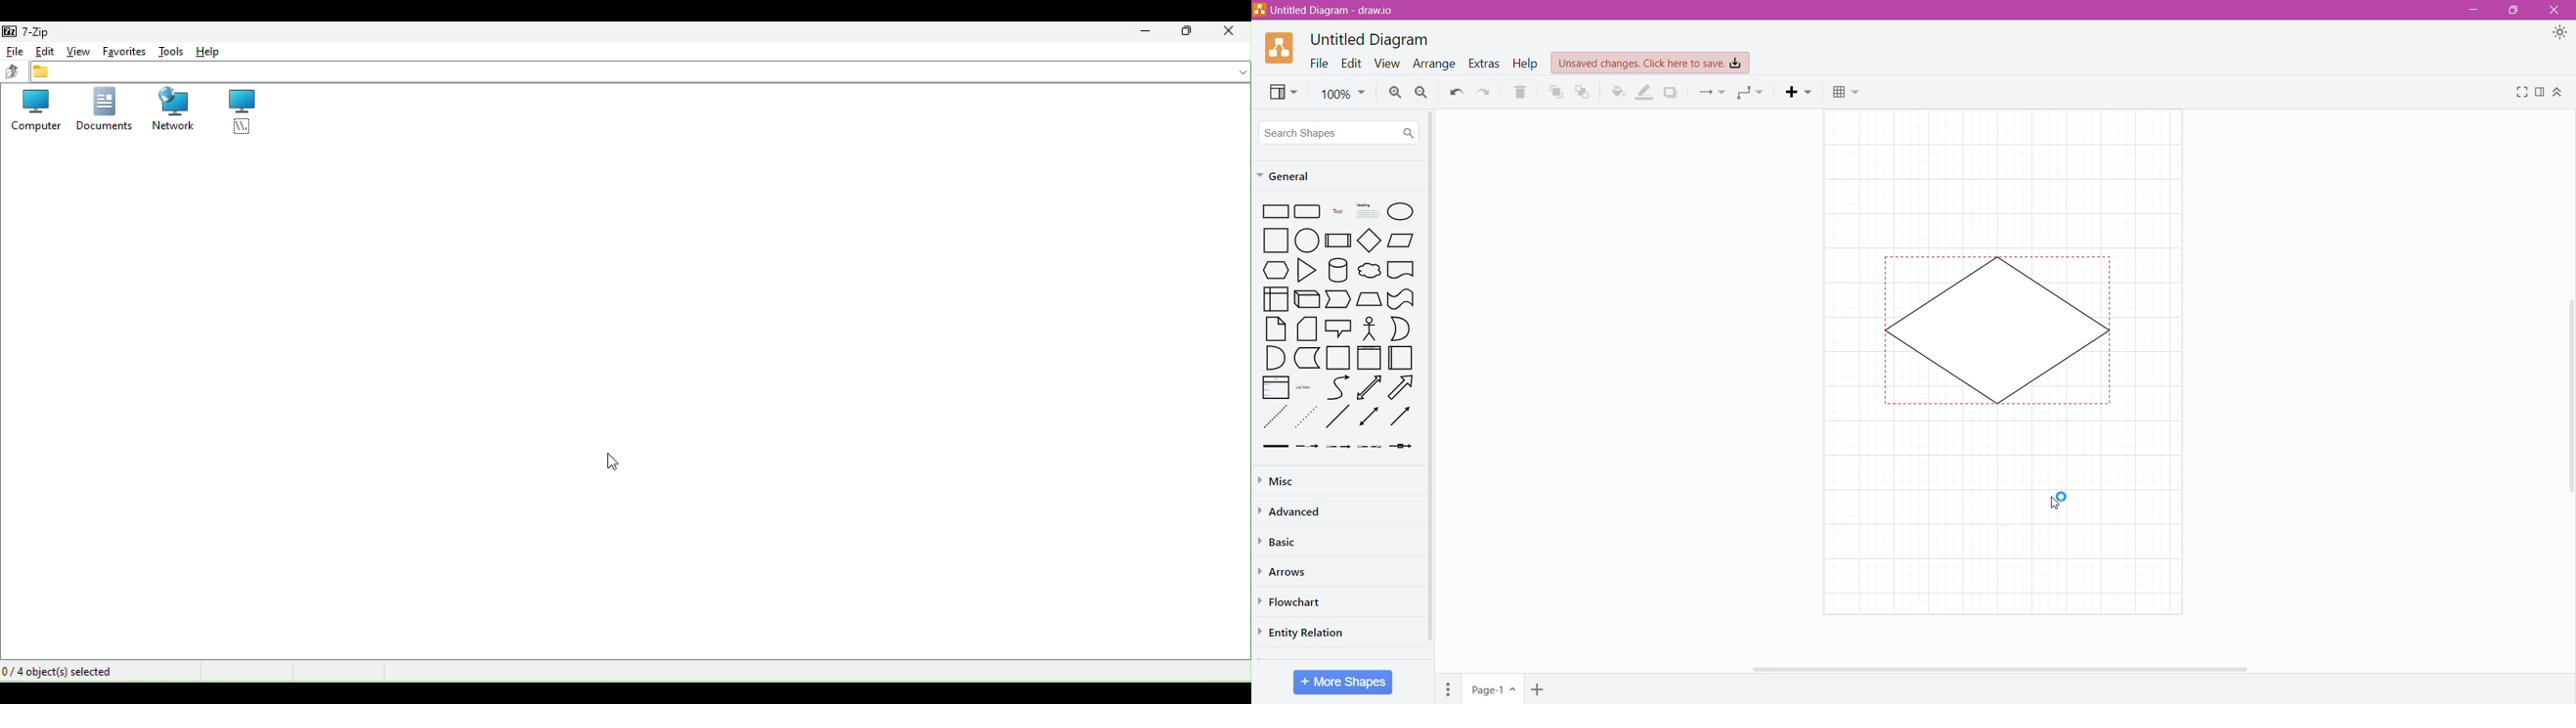  I want to click on Edit, so click(1351, 64).